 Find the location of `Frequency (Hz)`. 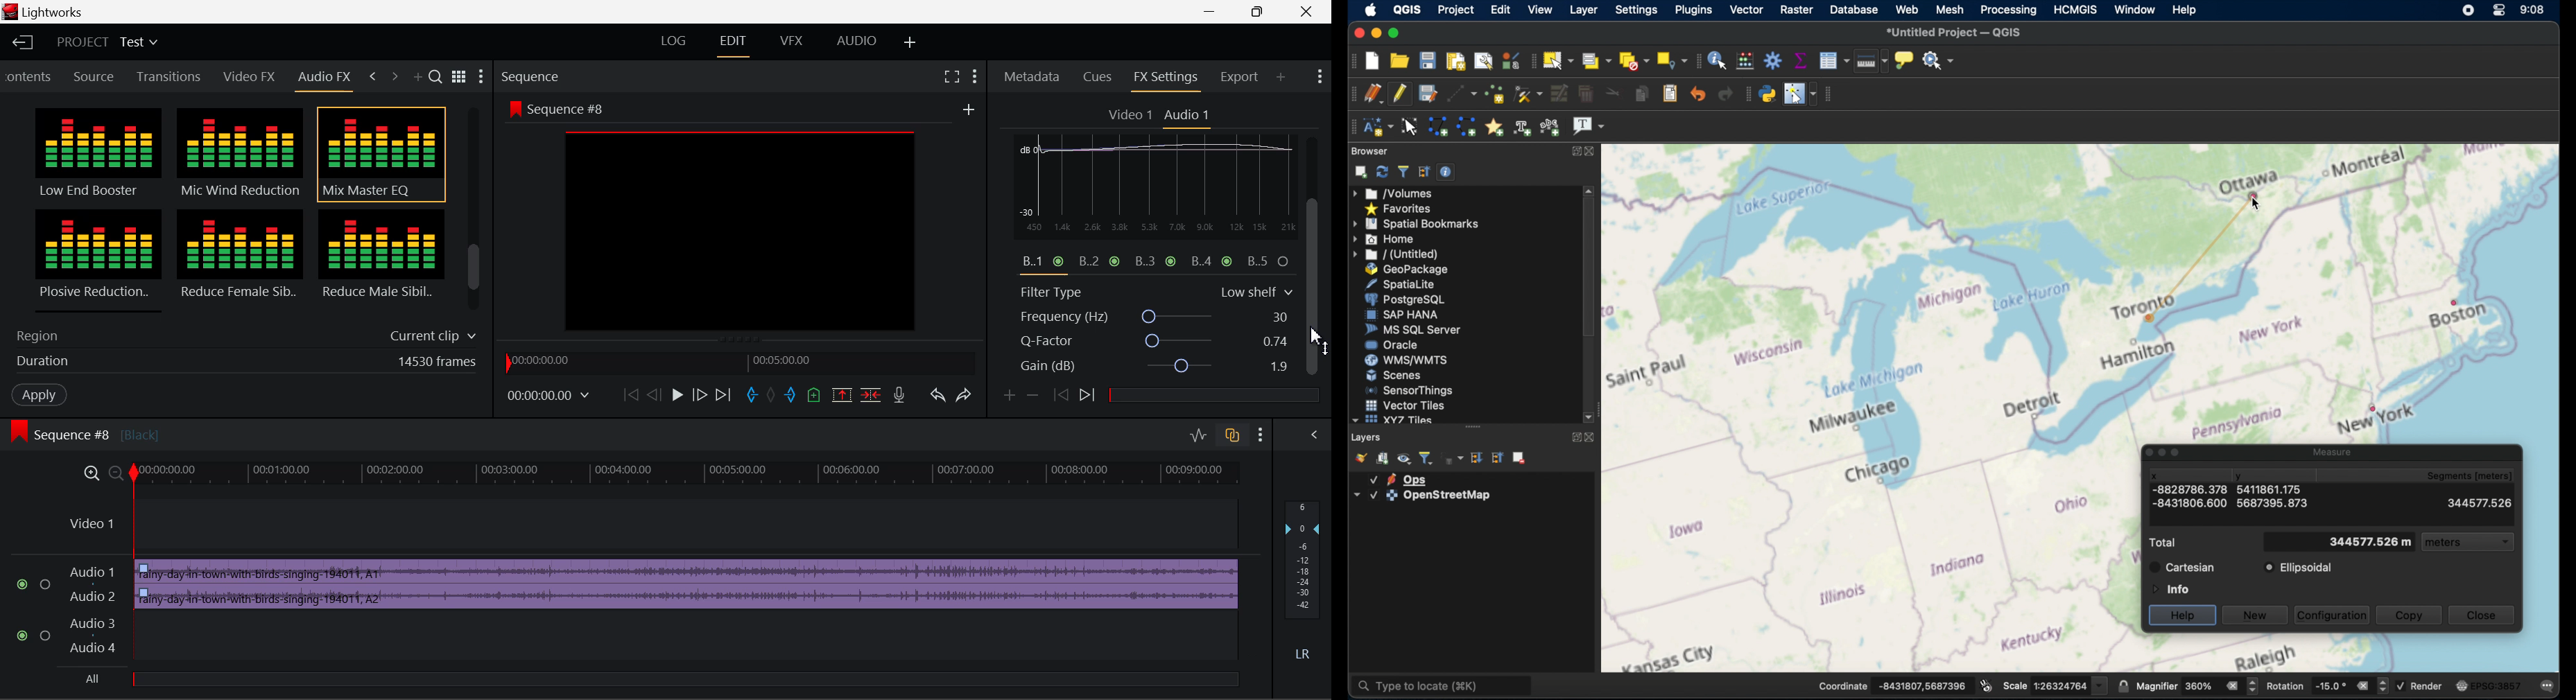

Frequency (Hz) is located at coordinates (1157, 317).